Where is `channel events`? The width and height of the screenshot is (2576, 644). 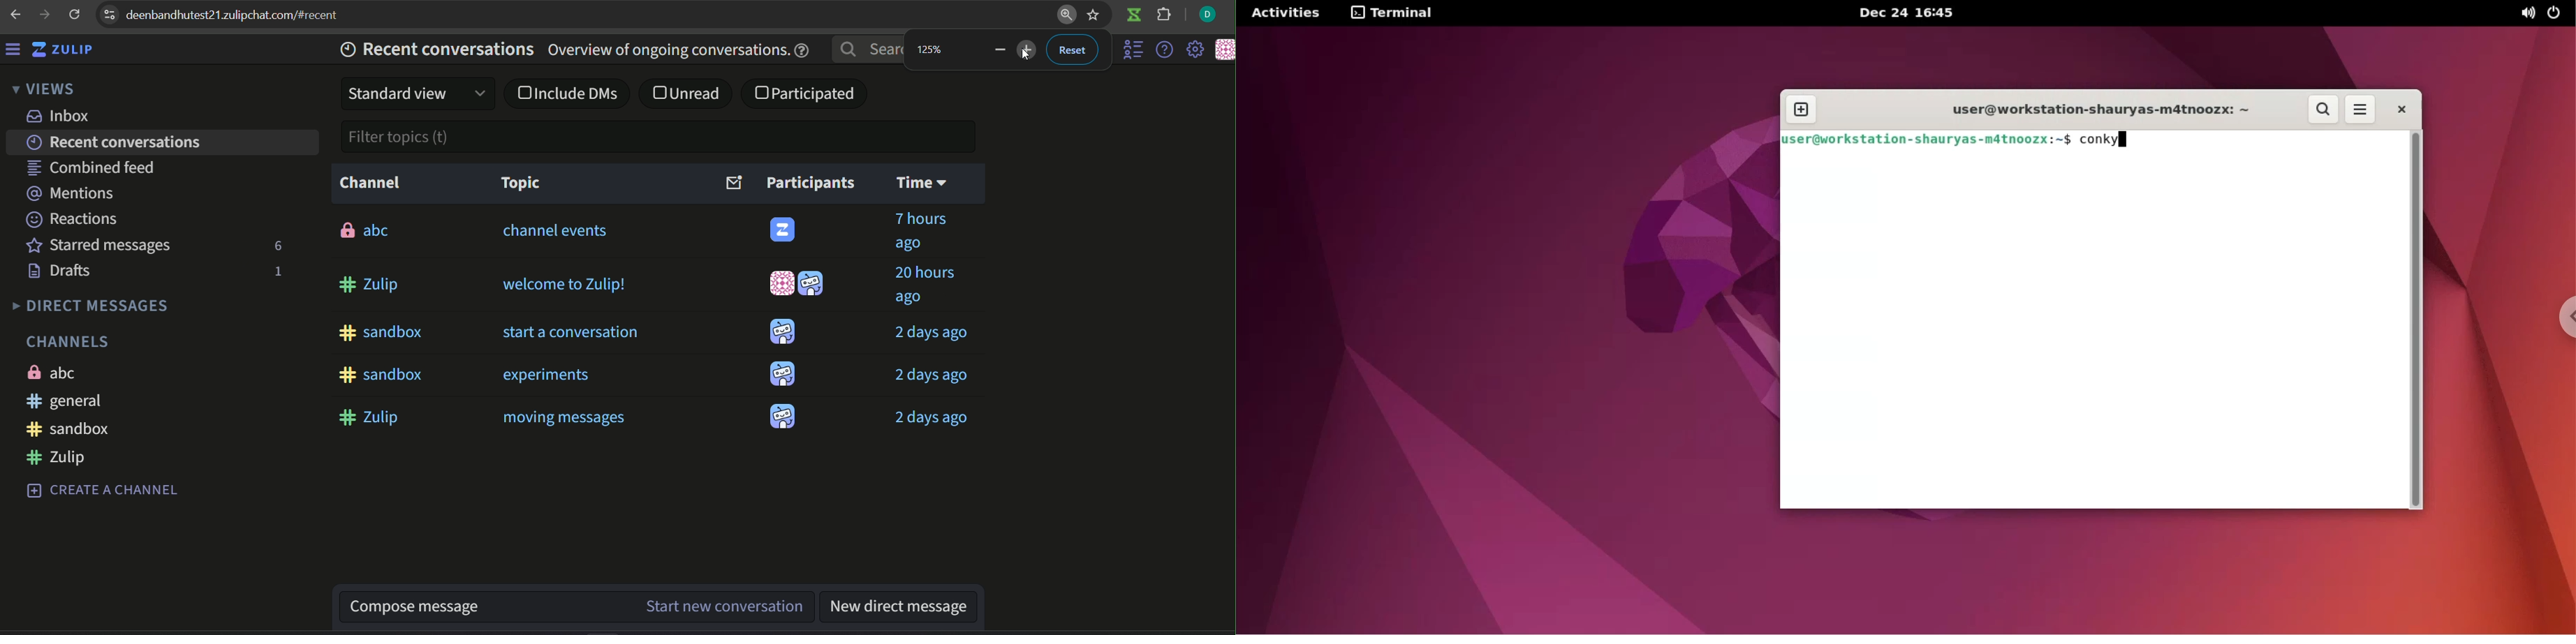 channel events is located at coordinates (557, 234).